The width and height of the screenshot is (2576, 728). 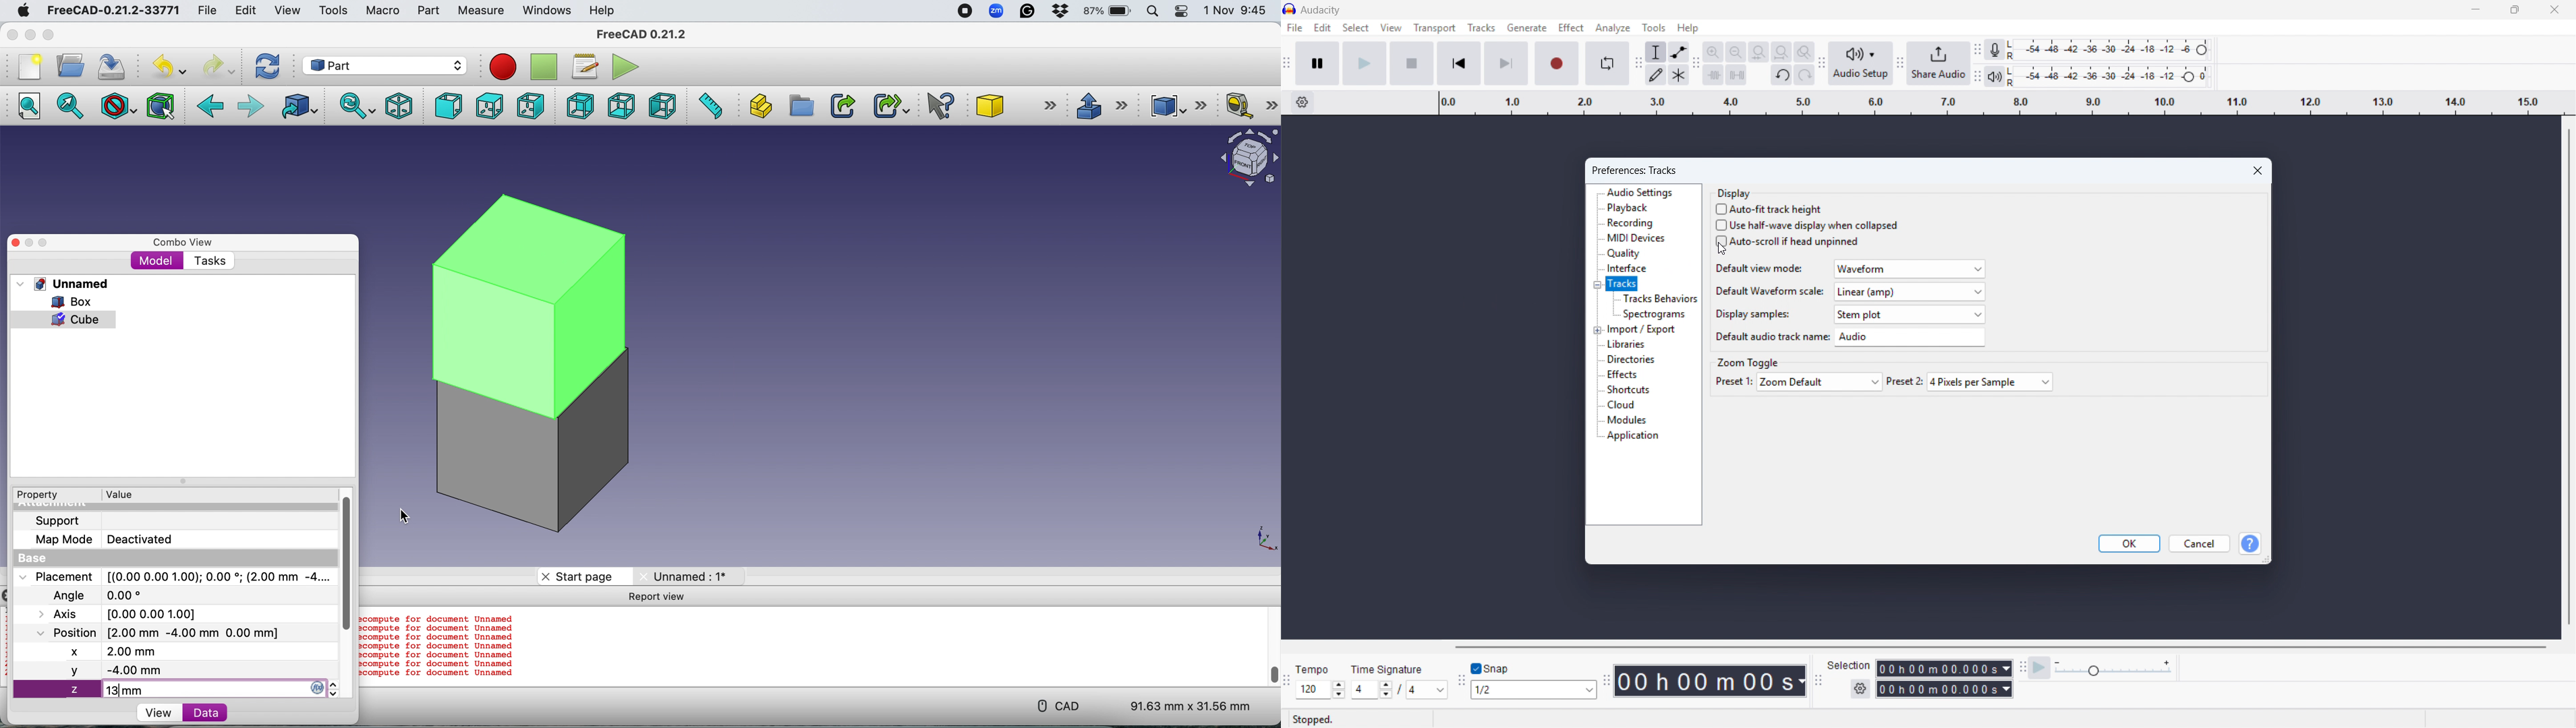 What do you see at coordinates (1459, 63) in the screenshot?
I see `skip to start` at bounding box center [1459, 63].